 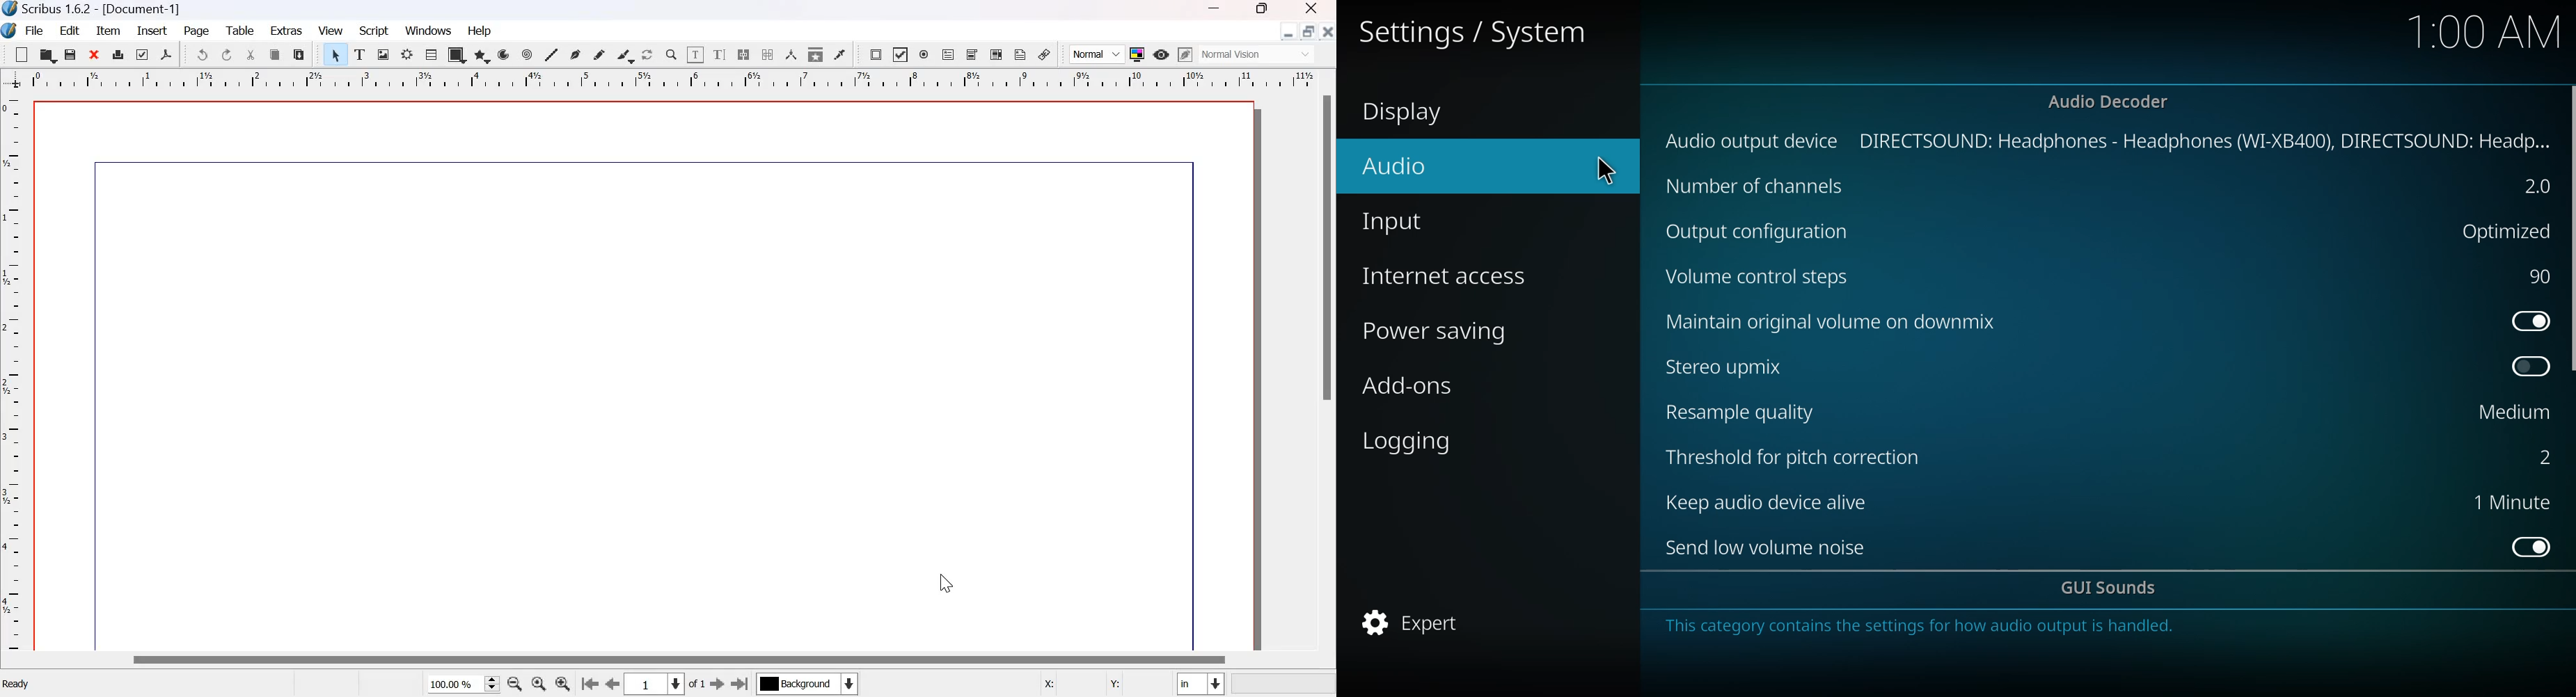 What do you see at coordinates (10, 30) in the screenshot?
I see `logo` at bounding box center [10, 30].